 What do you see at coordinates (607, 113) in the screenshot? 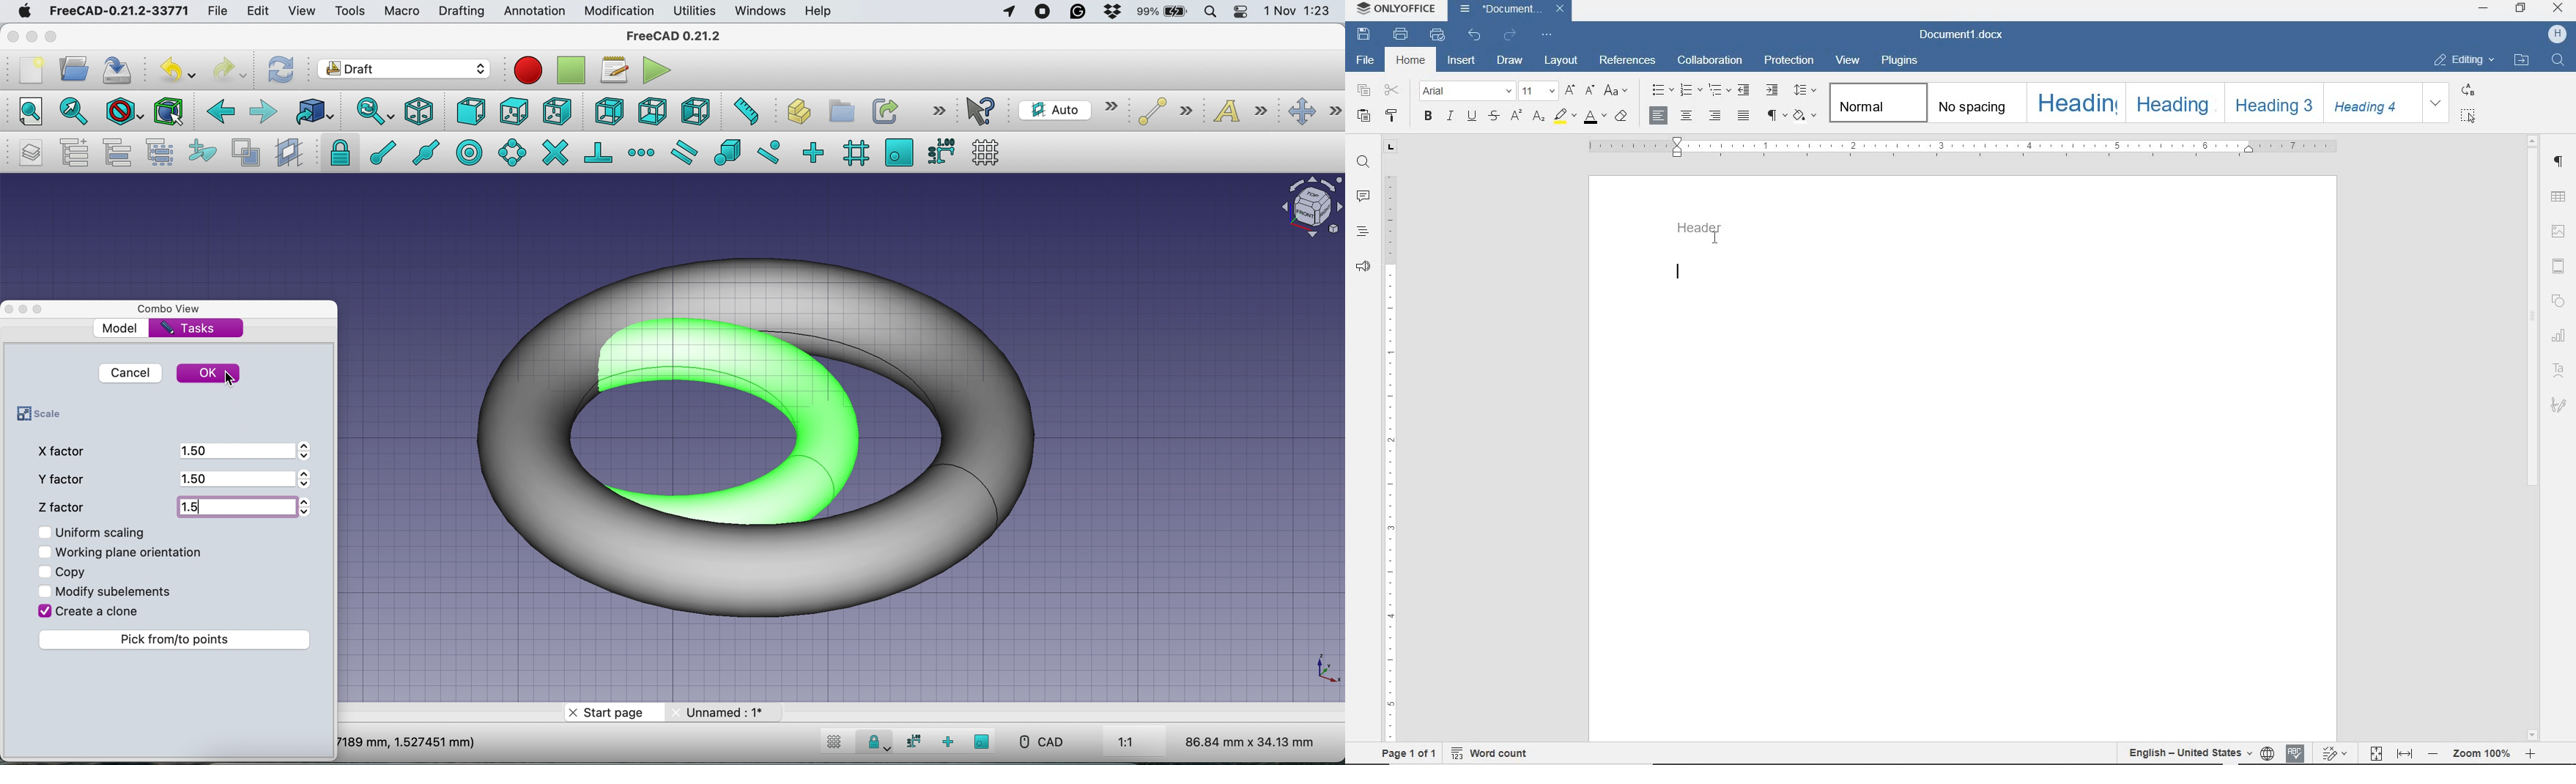
I see `rear` at bounding box center [607, 113].